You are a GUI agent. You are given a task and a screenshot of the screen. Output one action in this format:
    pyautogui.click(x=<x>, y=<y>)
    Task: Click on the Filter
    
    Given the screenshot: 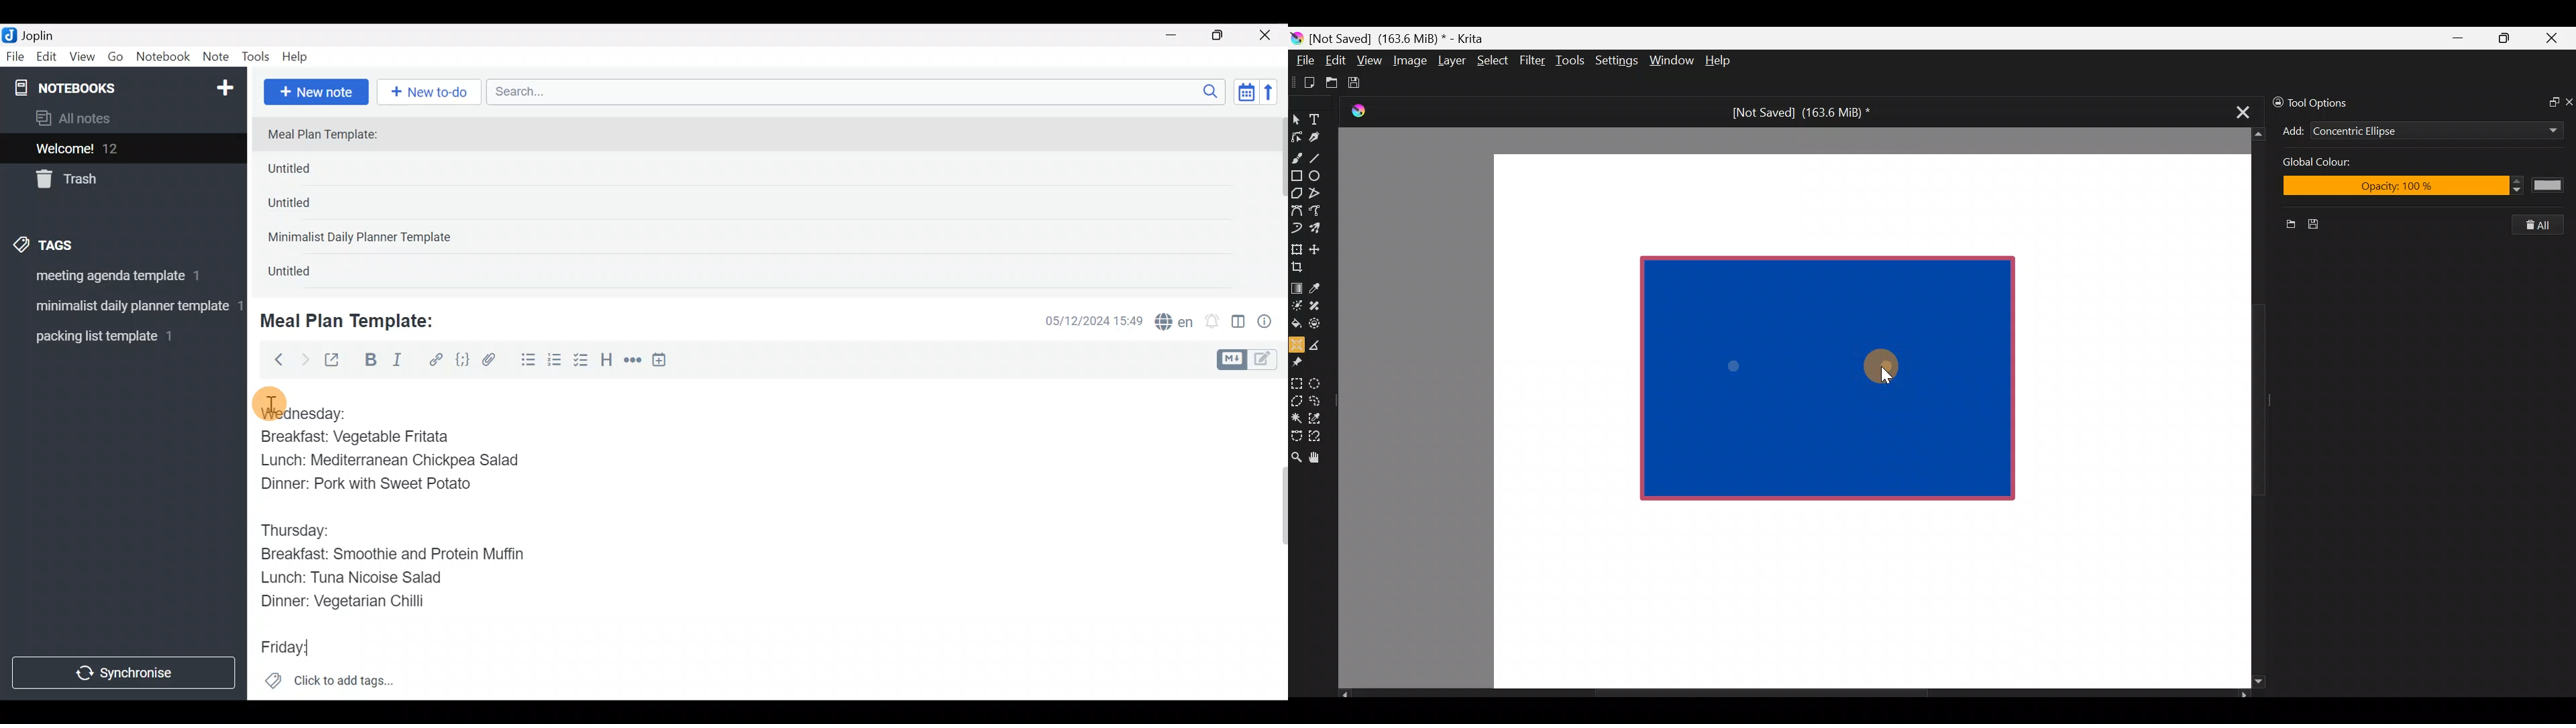 What is the action you would take?
    pyautogui.click(x=1533, y=60)
    